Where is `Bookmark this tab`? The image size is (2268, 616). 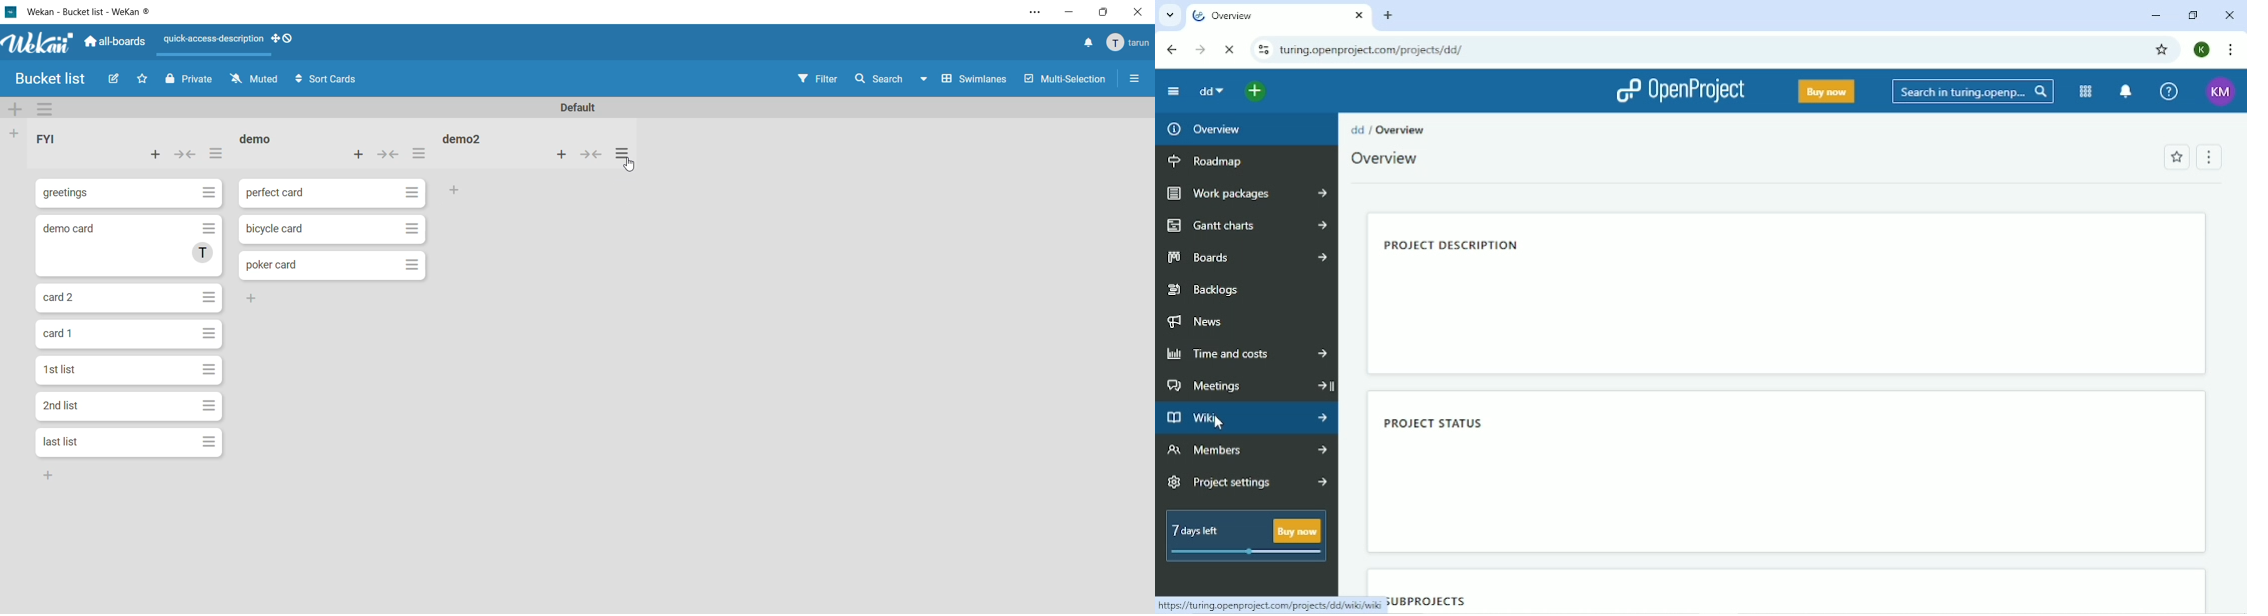
Bookmark this tab is located at coordinates (2164, 50).